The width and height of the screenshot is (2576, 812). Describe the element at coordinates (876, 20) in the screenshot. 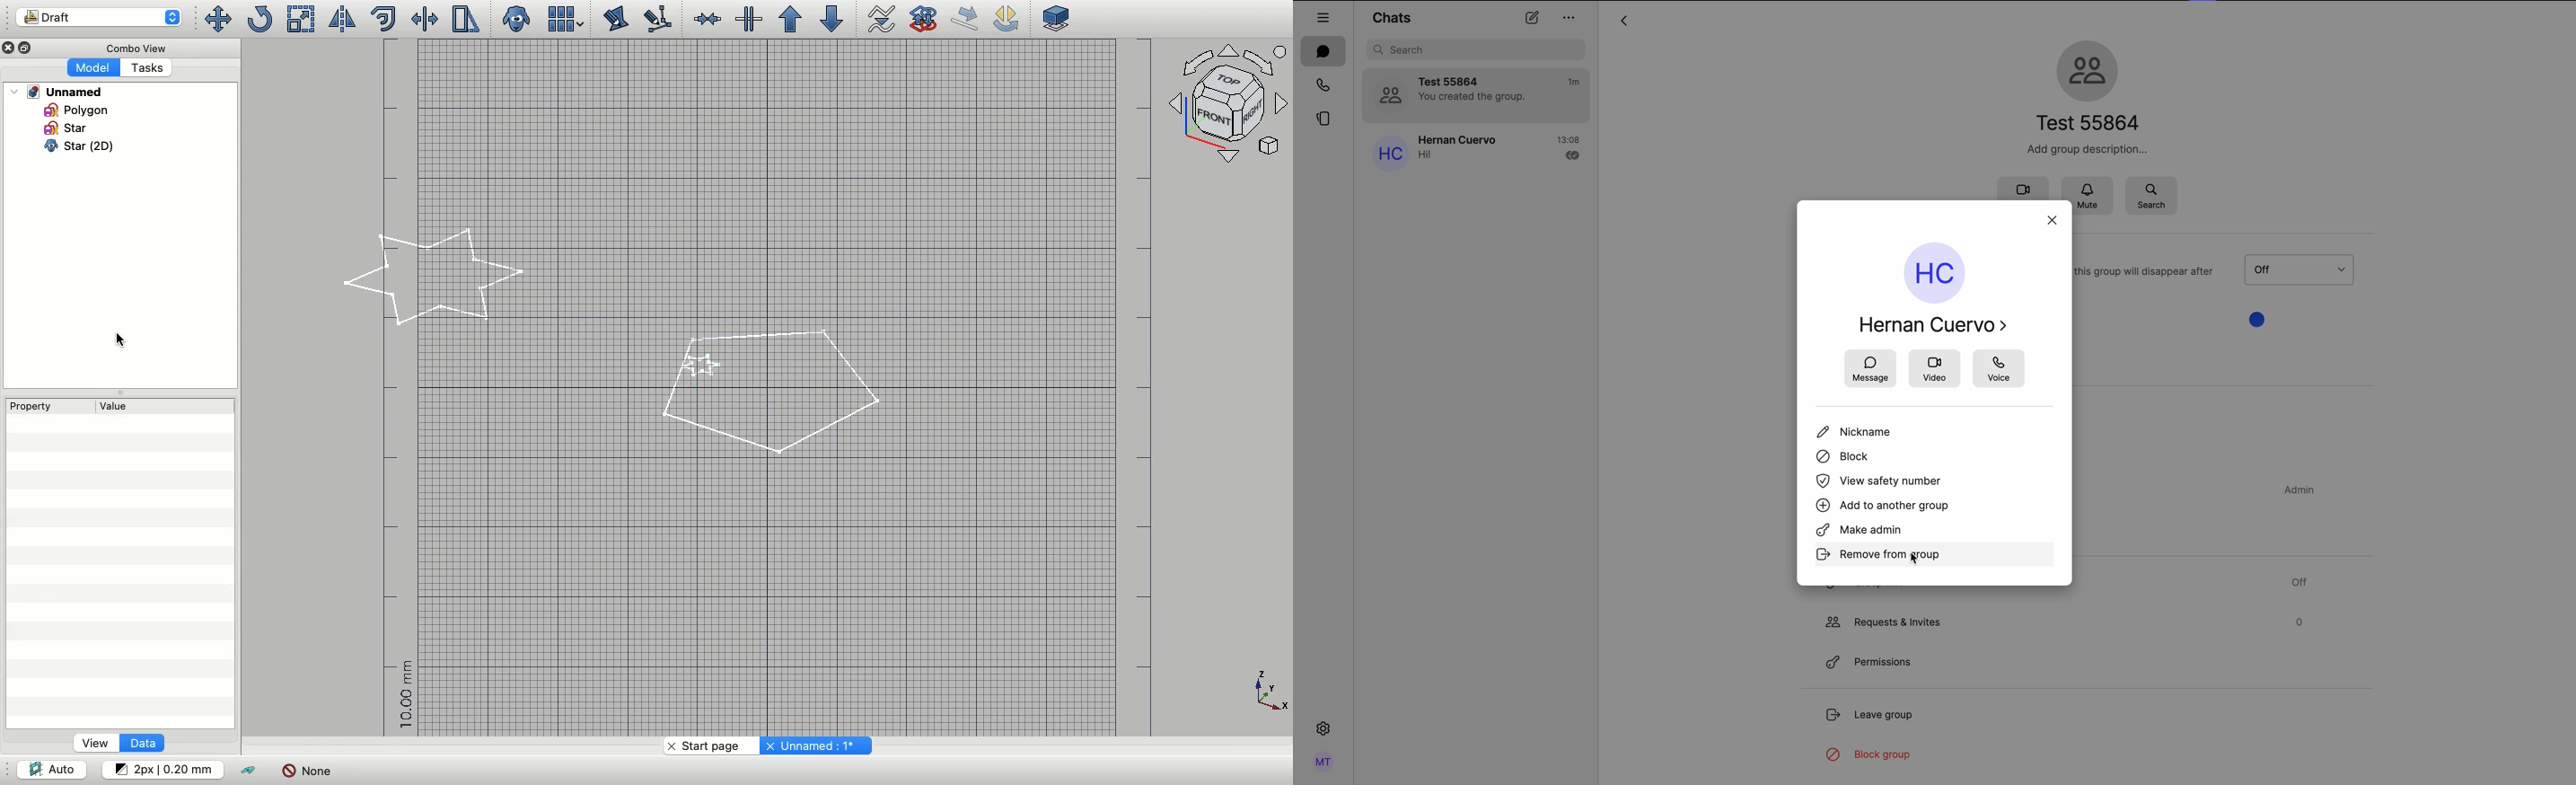

I see `Wire to b-spline` at that location.